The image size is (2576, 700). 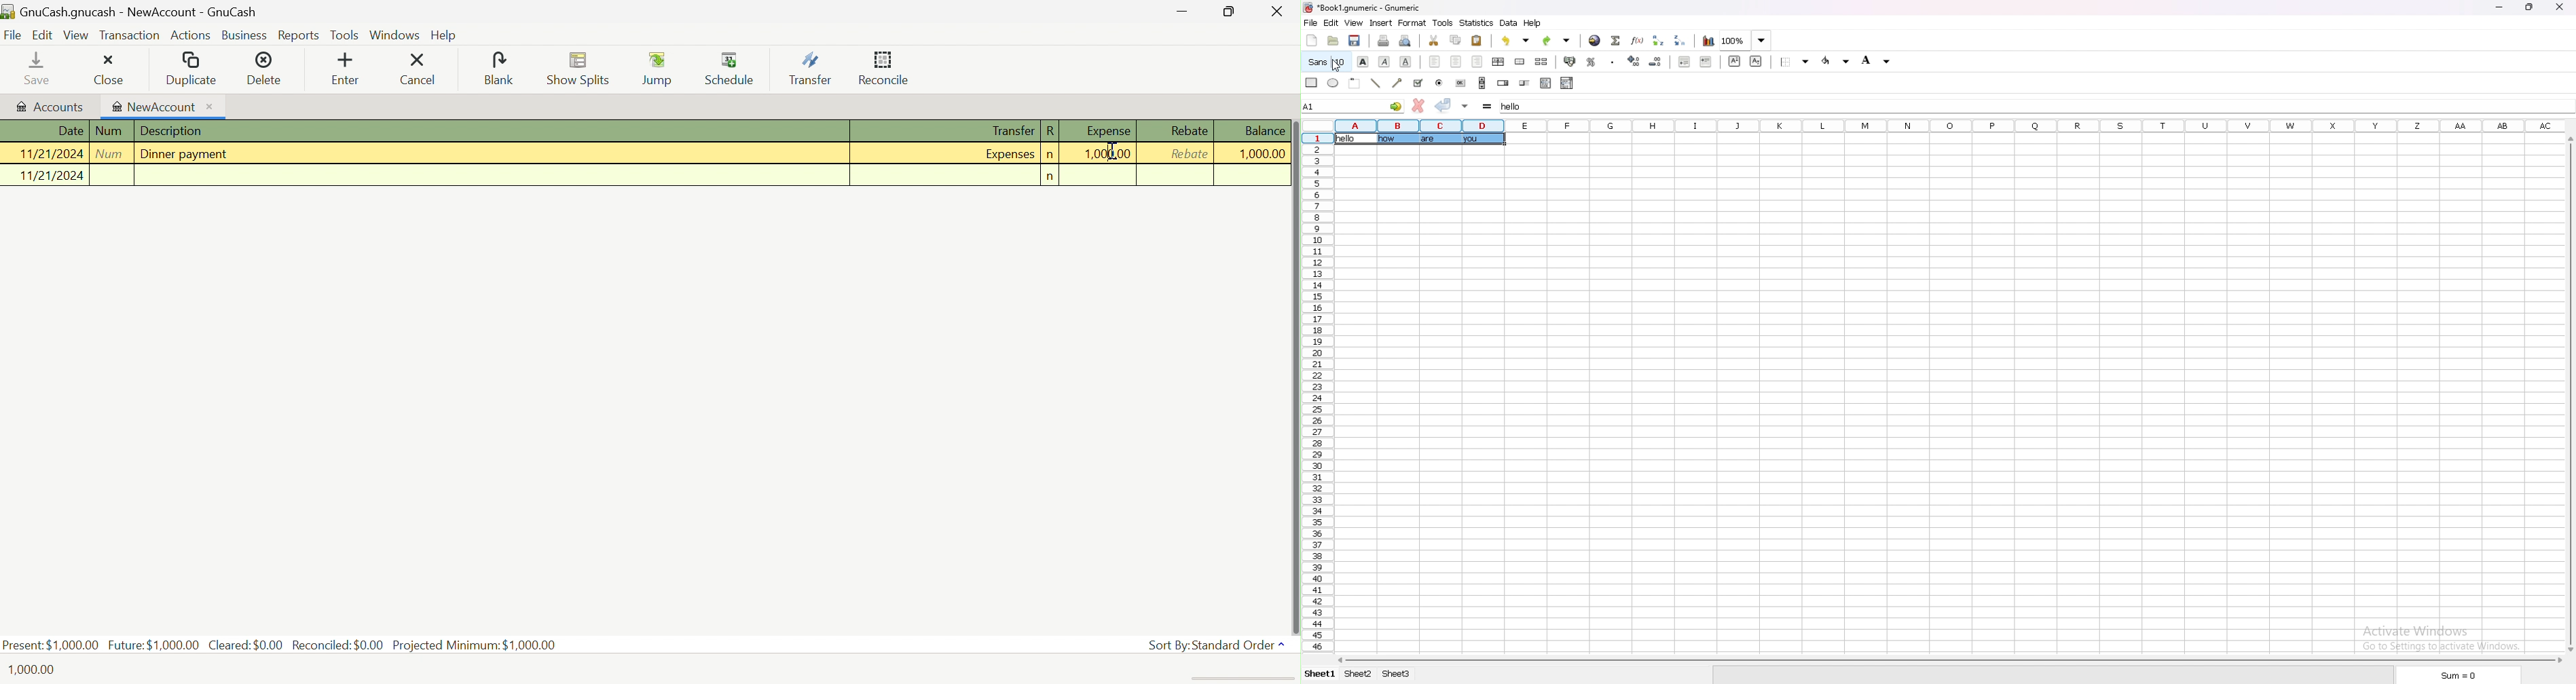 I want to click on superscript, so click(x=1734, y=60).